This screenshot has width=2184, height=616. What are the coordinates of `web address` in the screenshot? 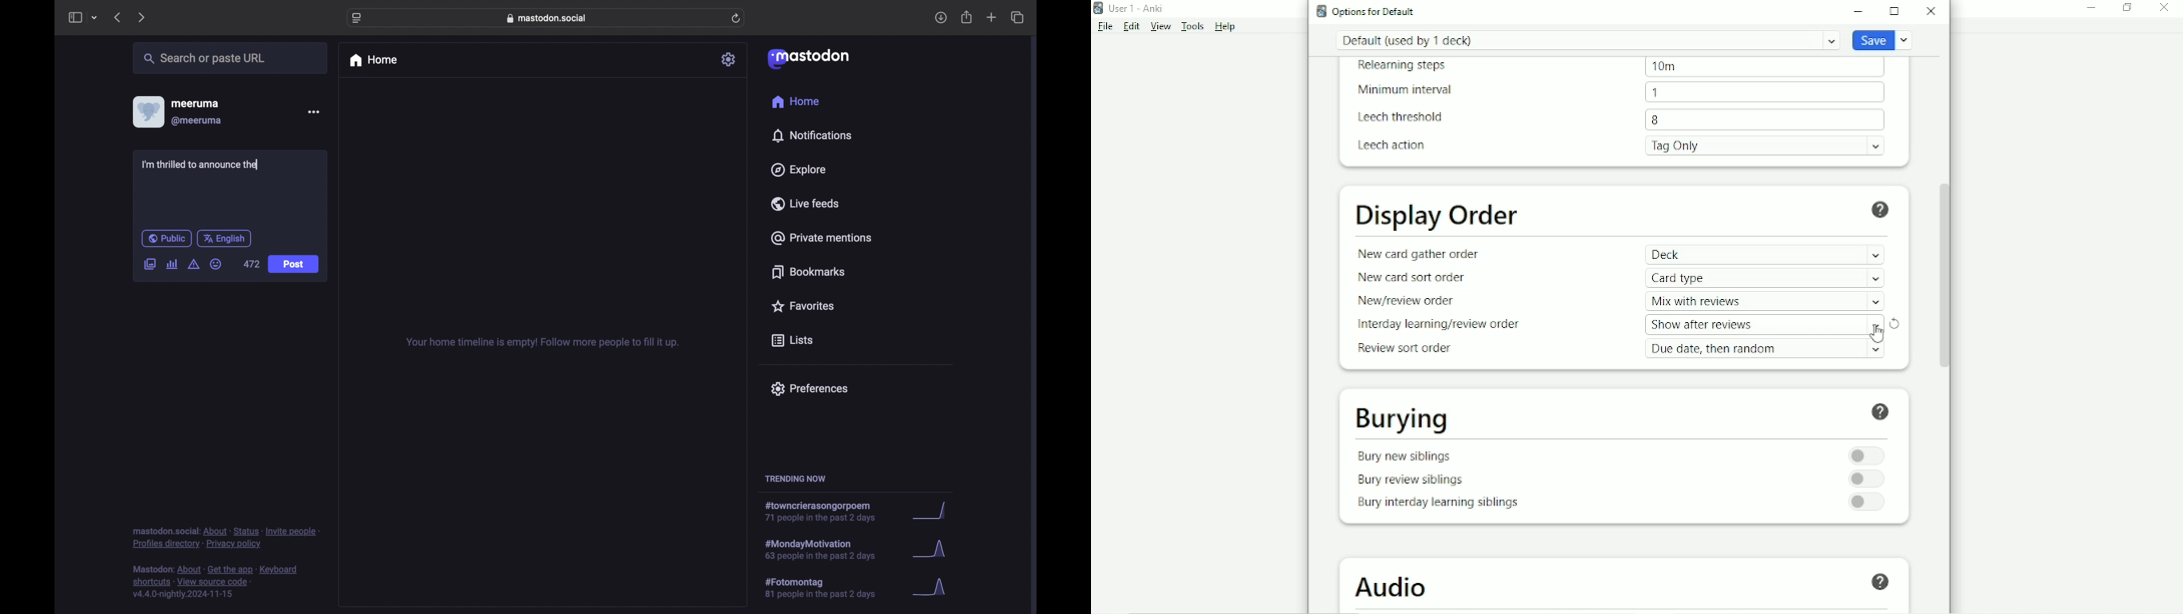 It's located at (547, 18).